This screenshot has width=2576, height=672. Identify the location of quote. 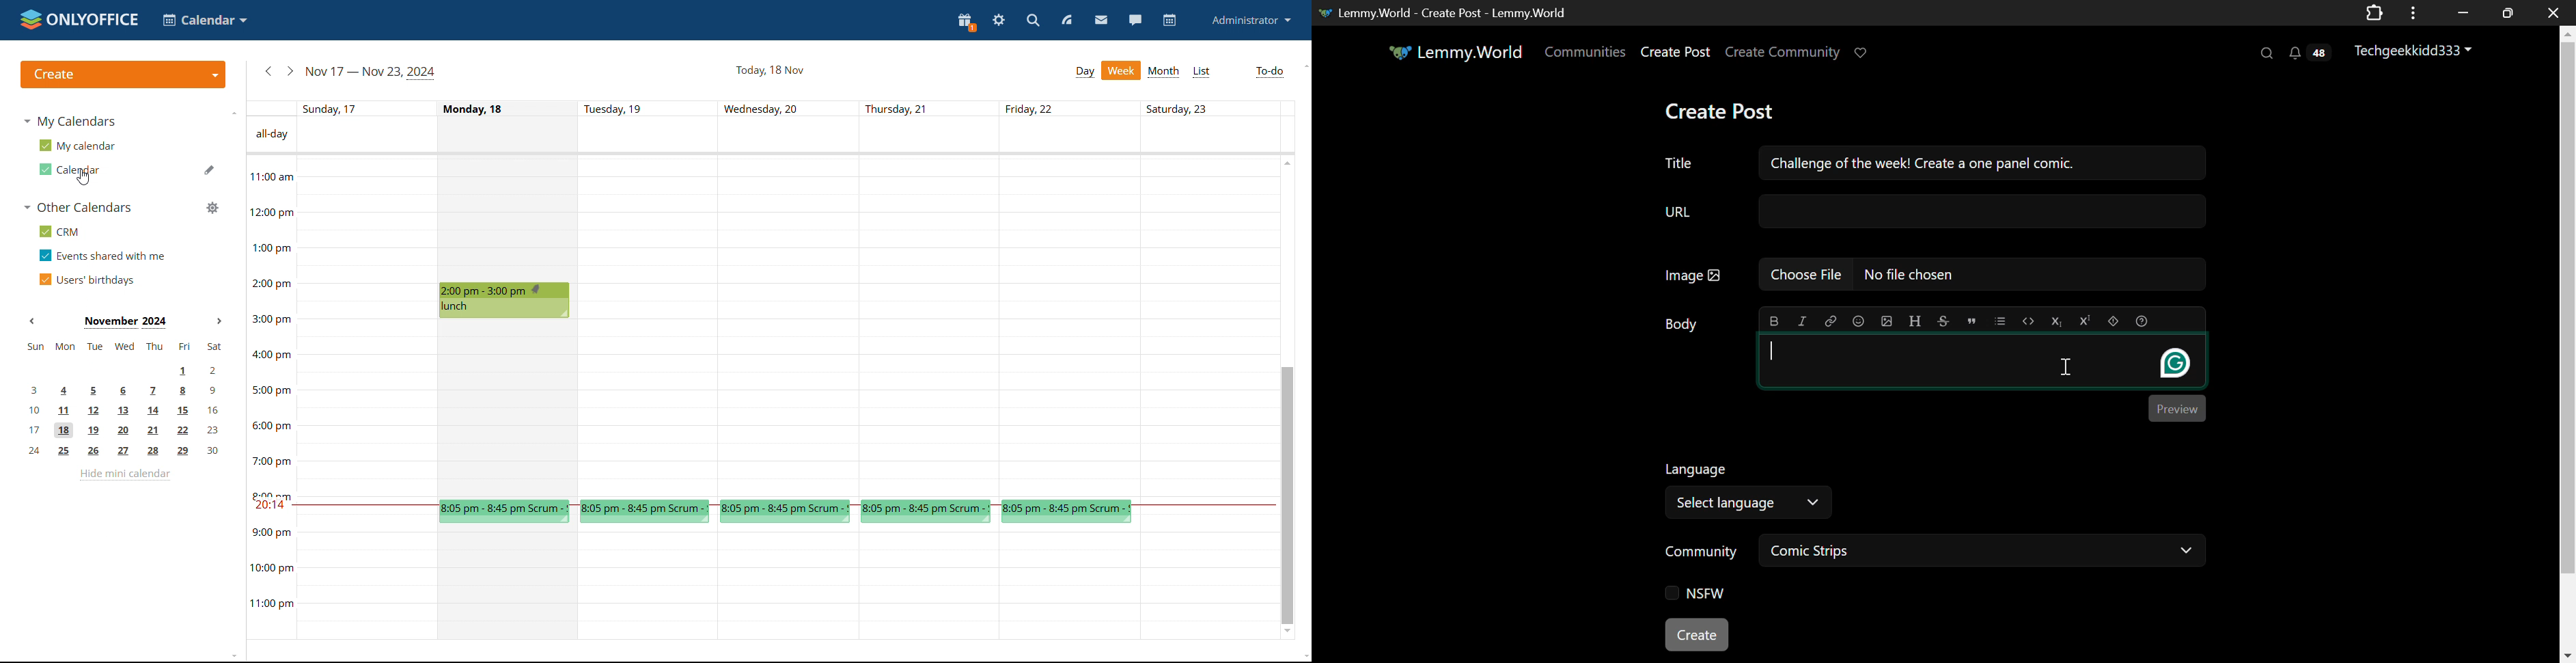
(1972, 320).